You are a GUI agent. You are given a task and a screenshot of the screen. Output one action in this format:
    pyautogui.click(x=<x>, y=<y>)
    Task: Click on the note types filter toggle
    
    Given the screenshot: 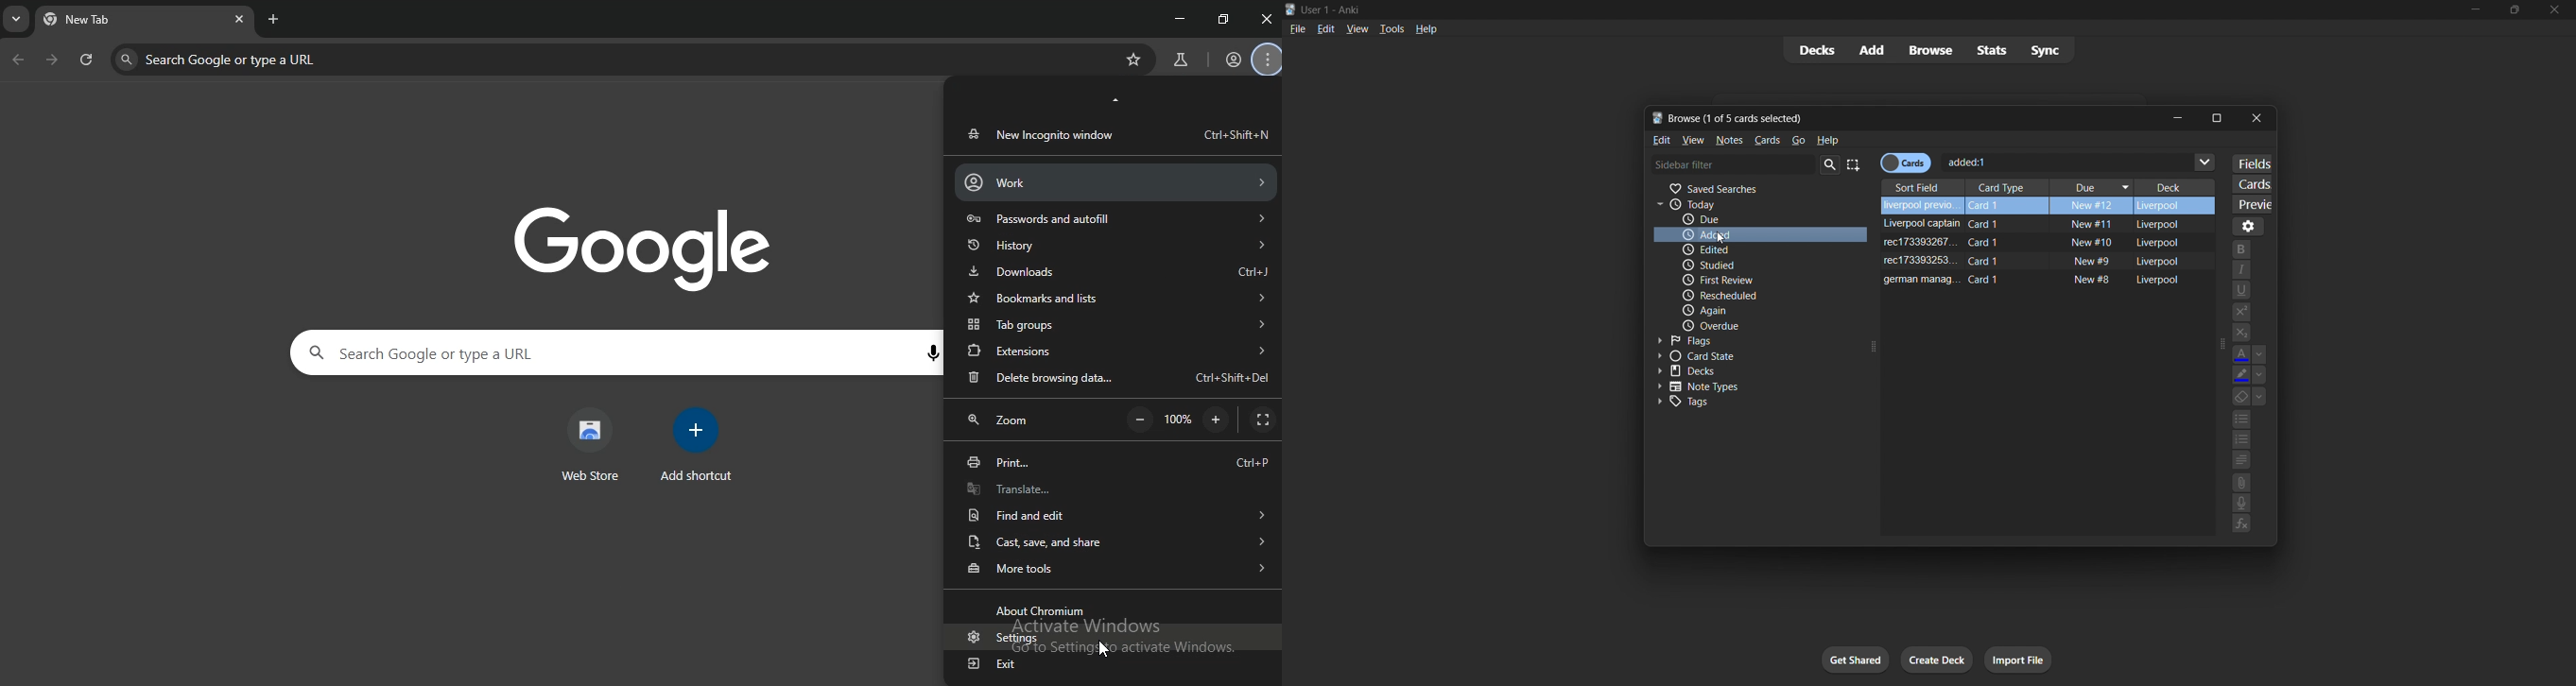 What is the action you would take?
    pyautogui.click(x=1748, y=387)
    